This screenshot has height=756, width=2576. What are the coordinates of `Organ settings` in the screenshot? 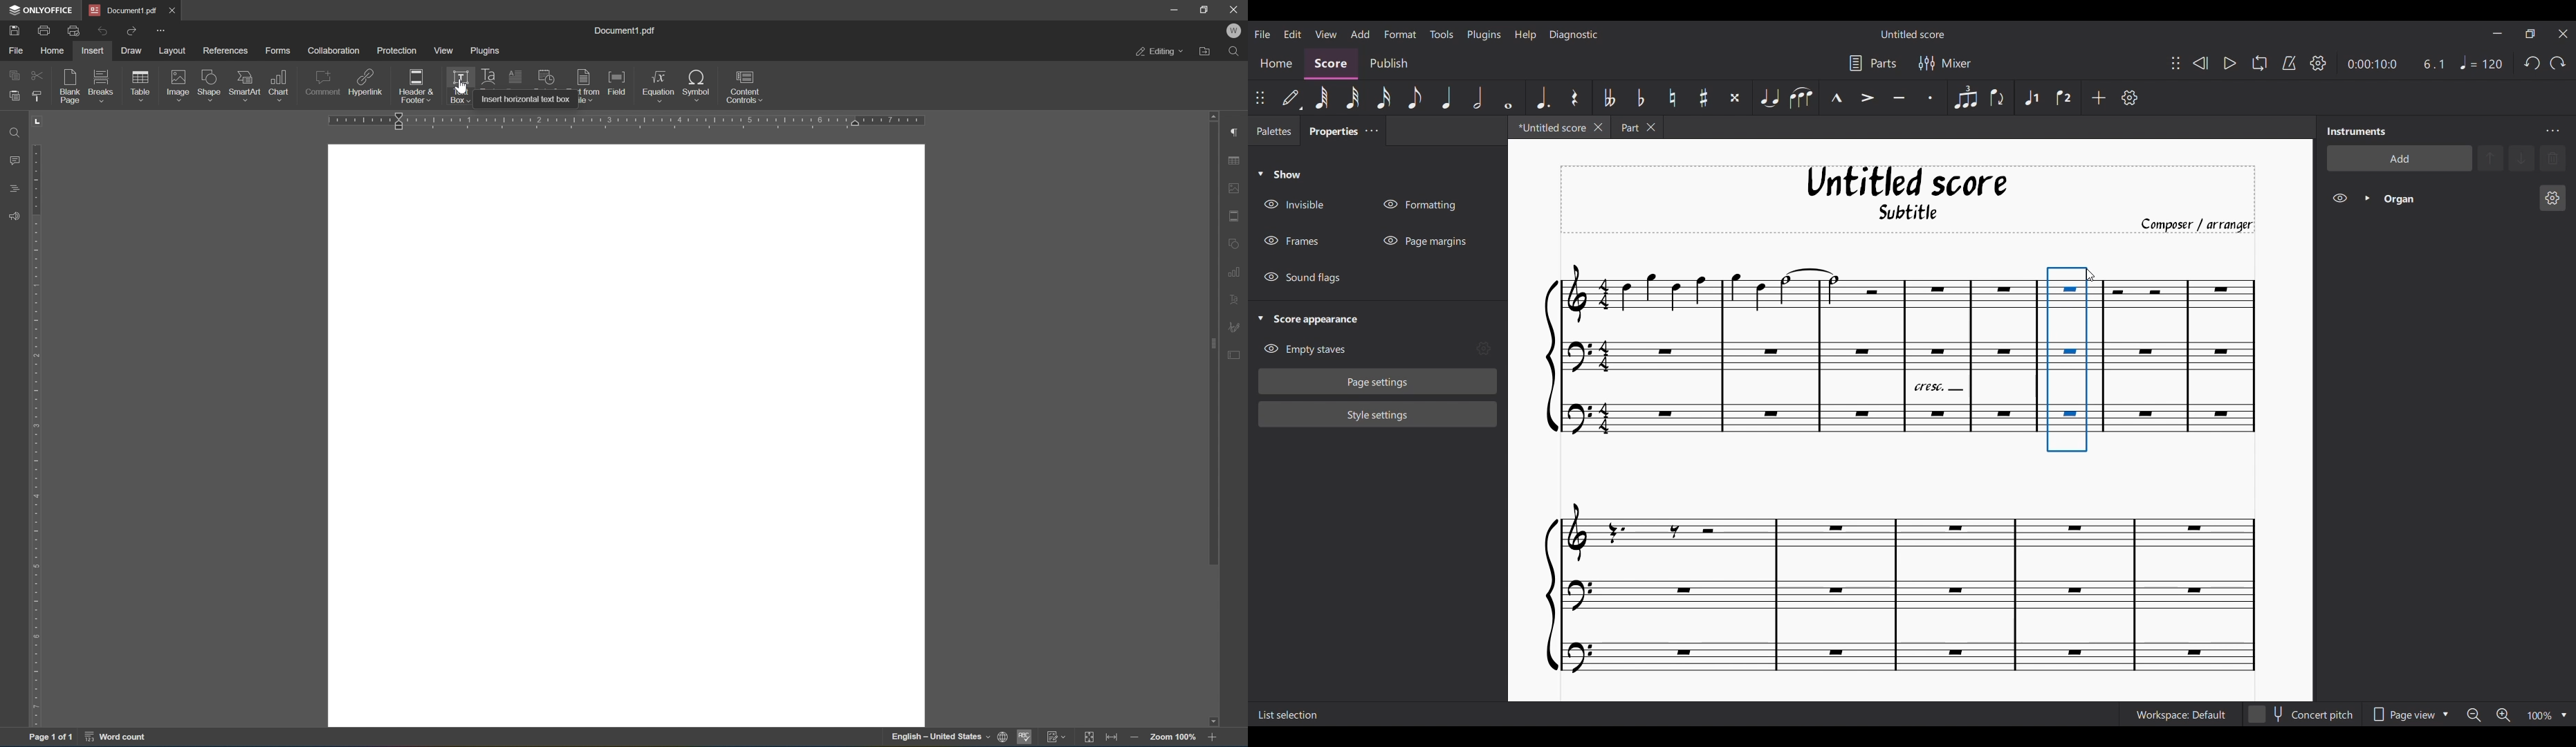 It's located at (2552, 198).